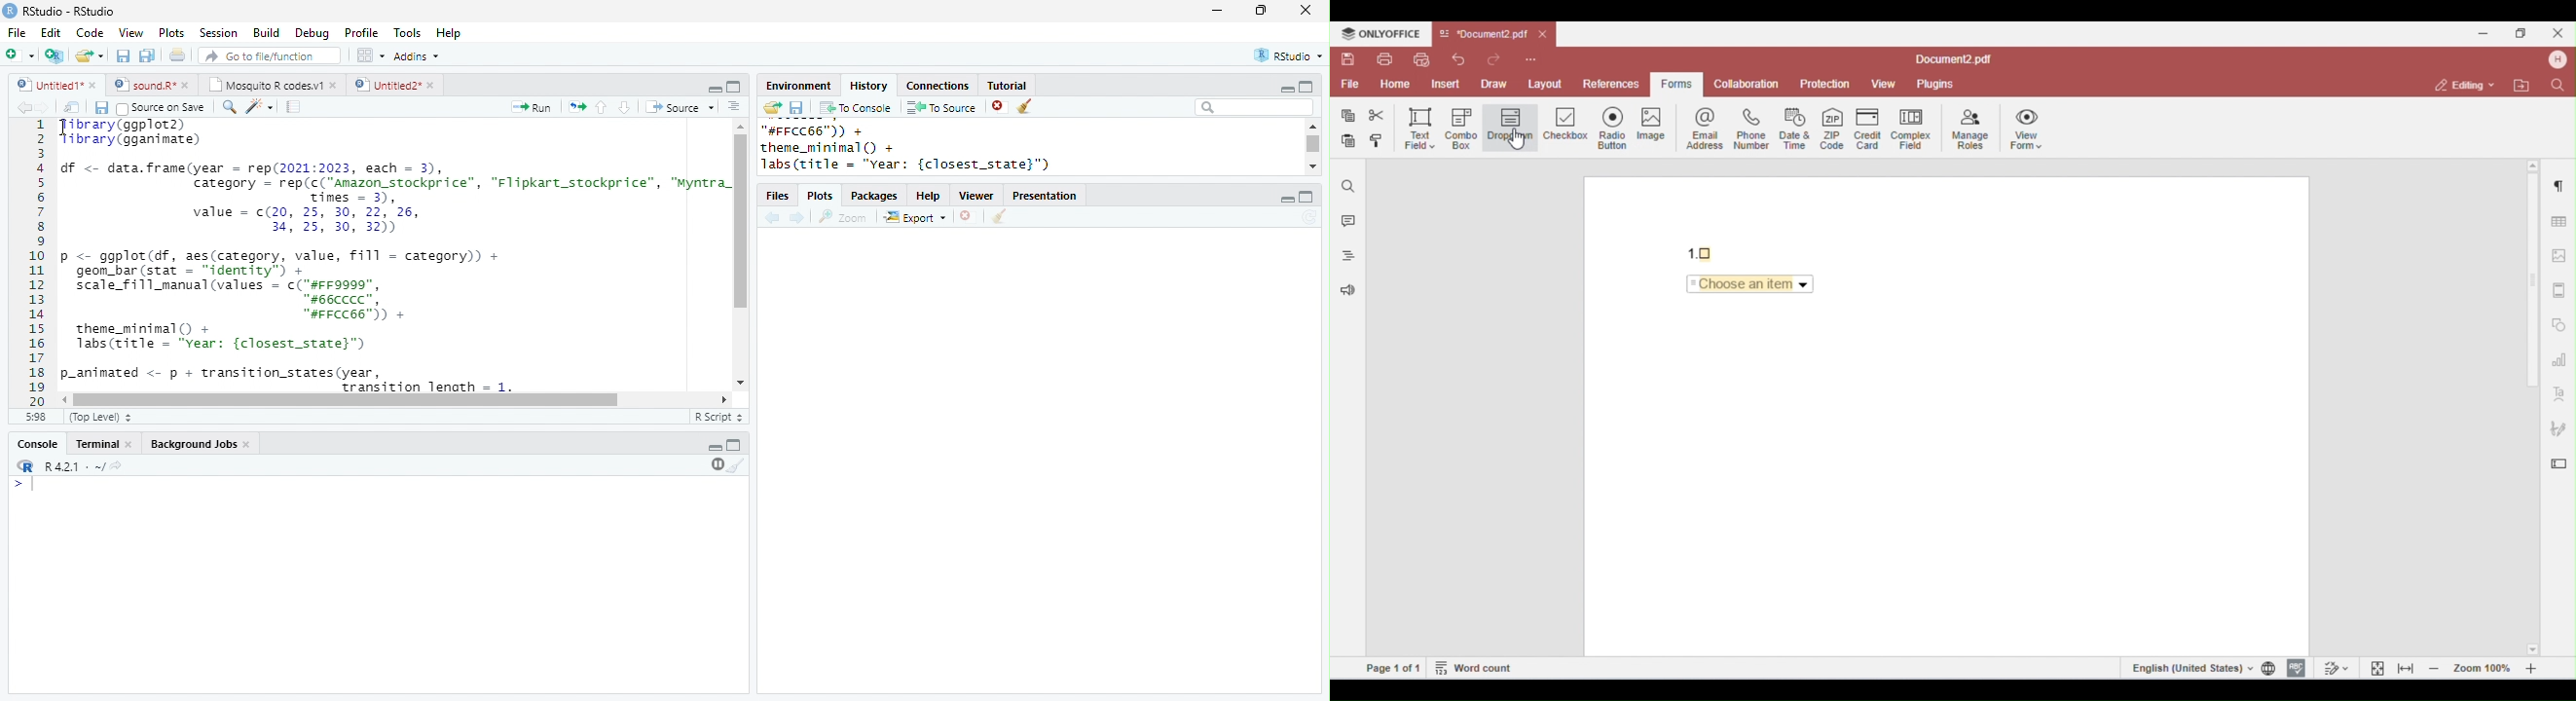  I want to click on new file, so click(19, 55).